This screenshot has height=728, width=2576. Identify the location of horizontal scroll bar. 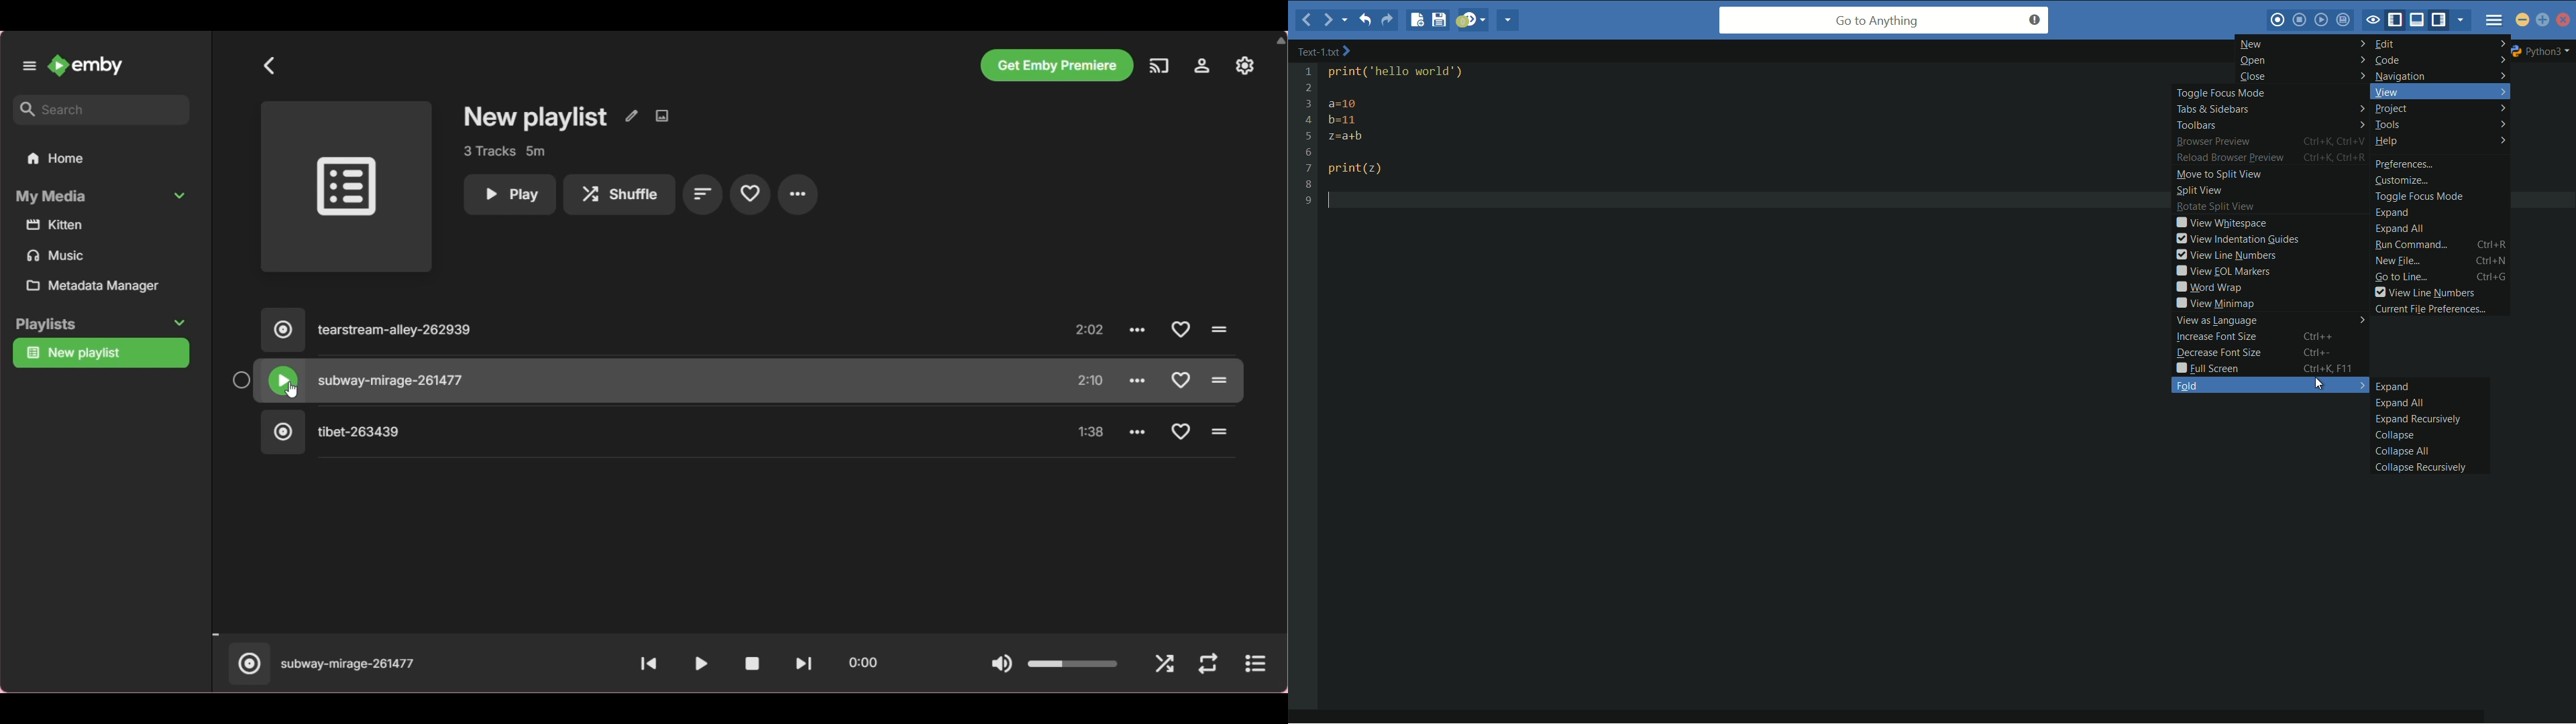
(1896, 710).